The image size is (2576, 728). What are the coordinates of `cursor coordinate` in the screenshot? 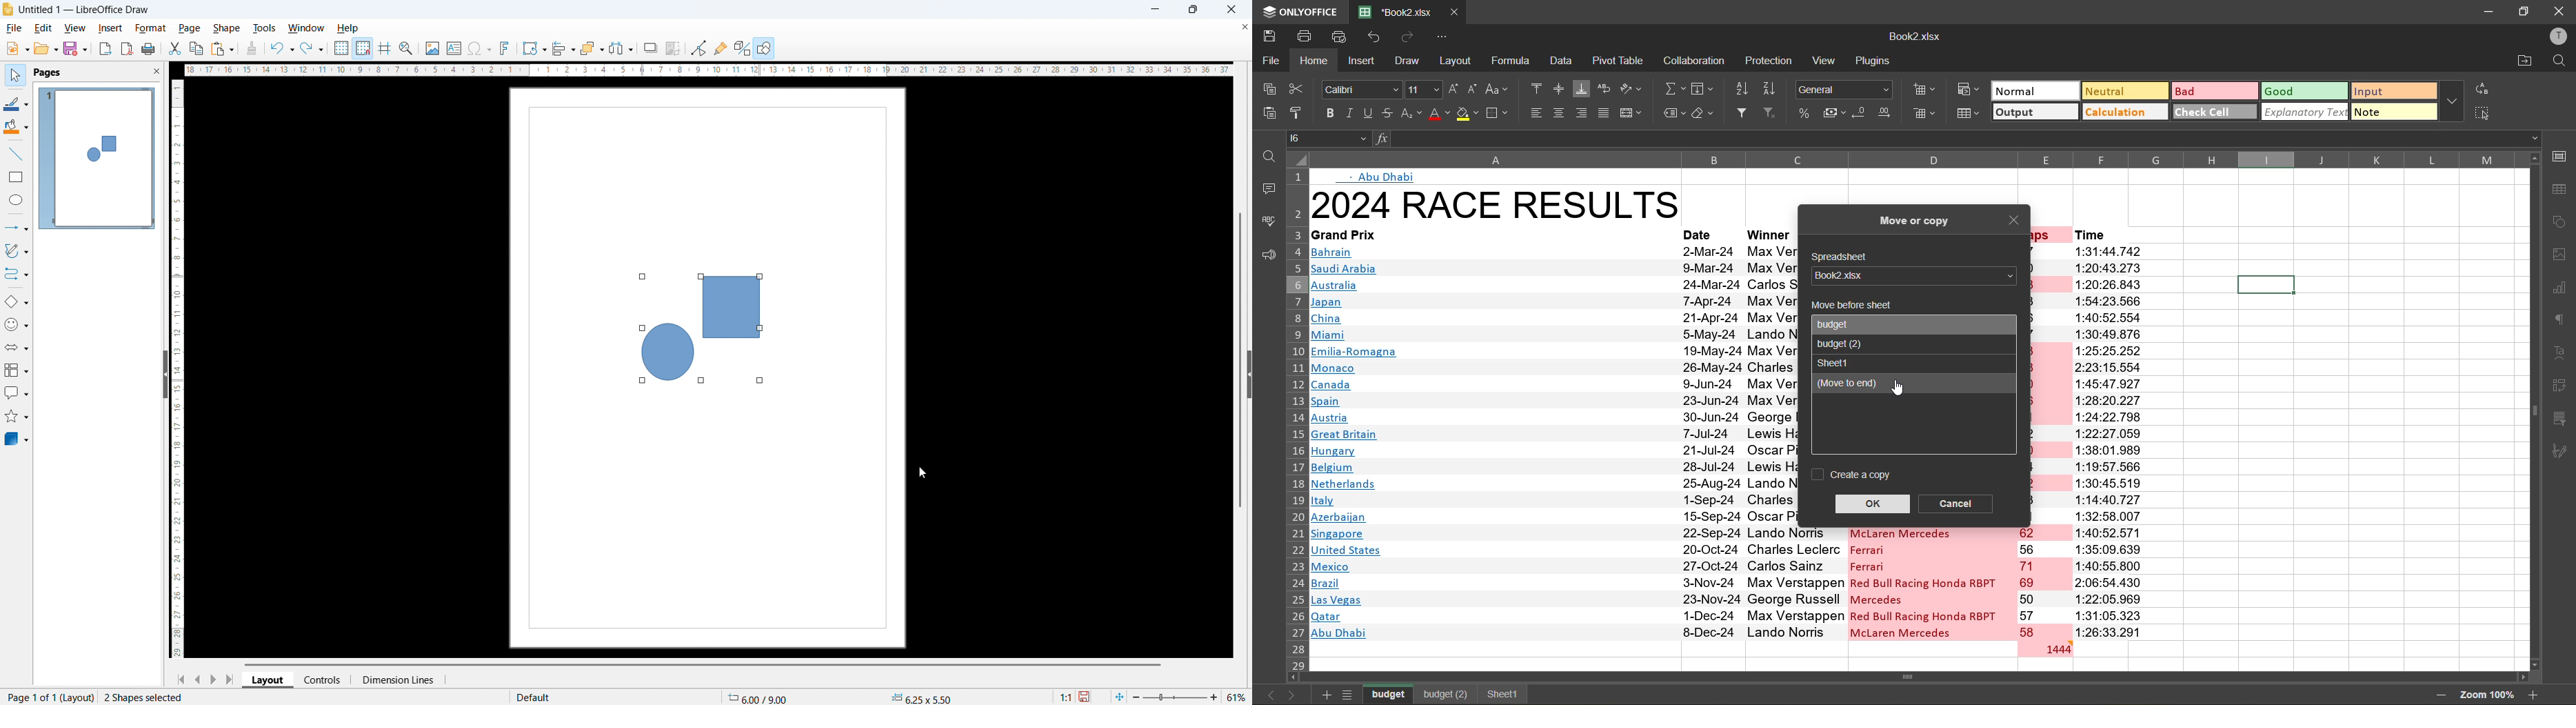 It's located at (761, 697).